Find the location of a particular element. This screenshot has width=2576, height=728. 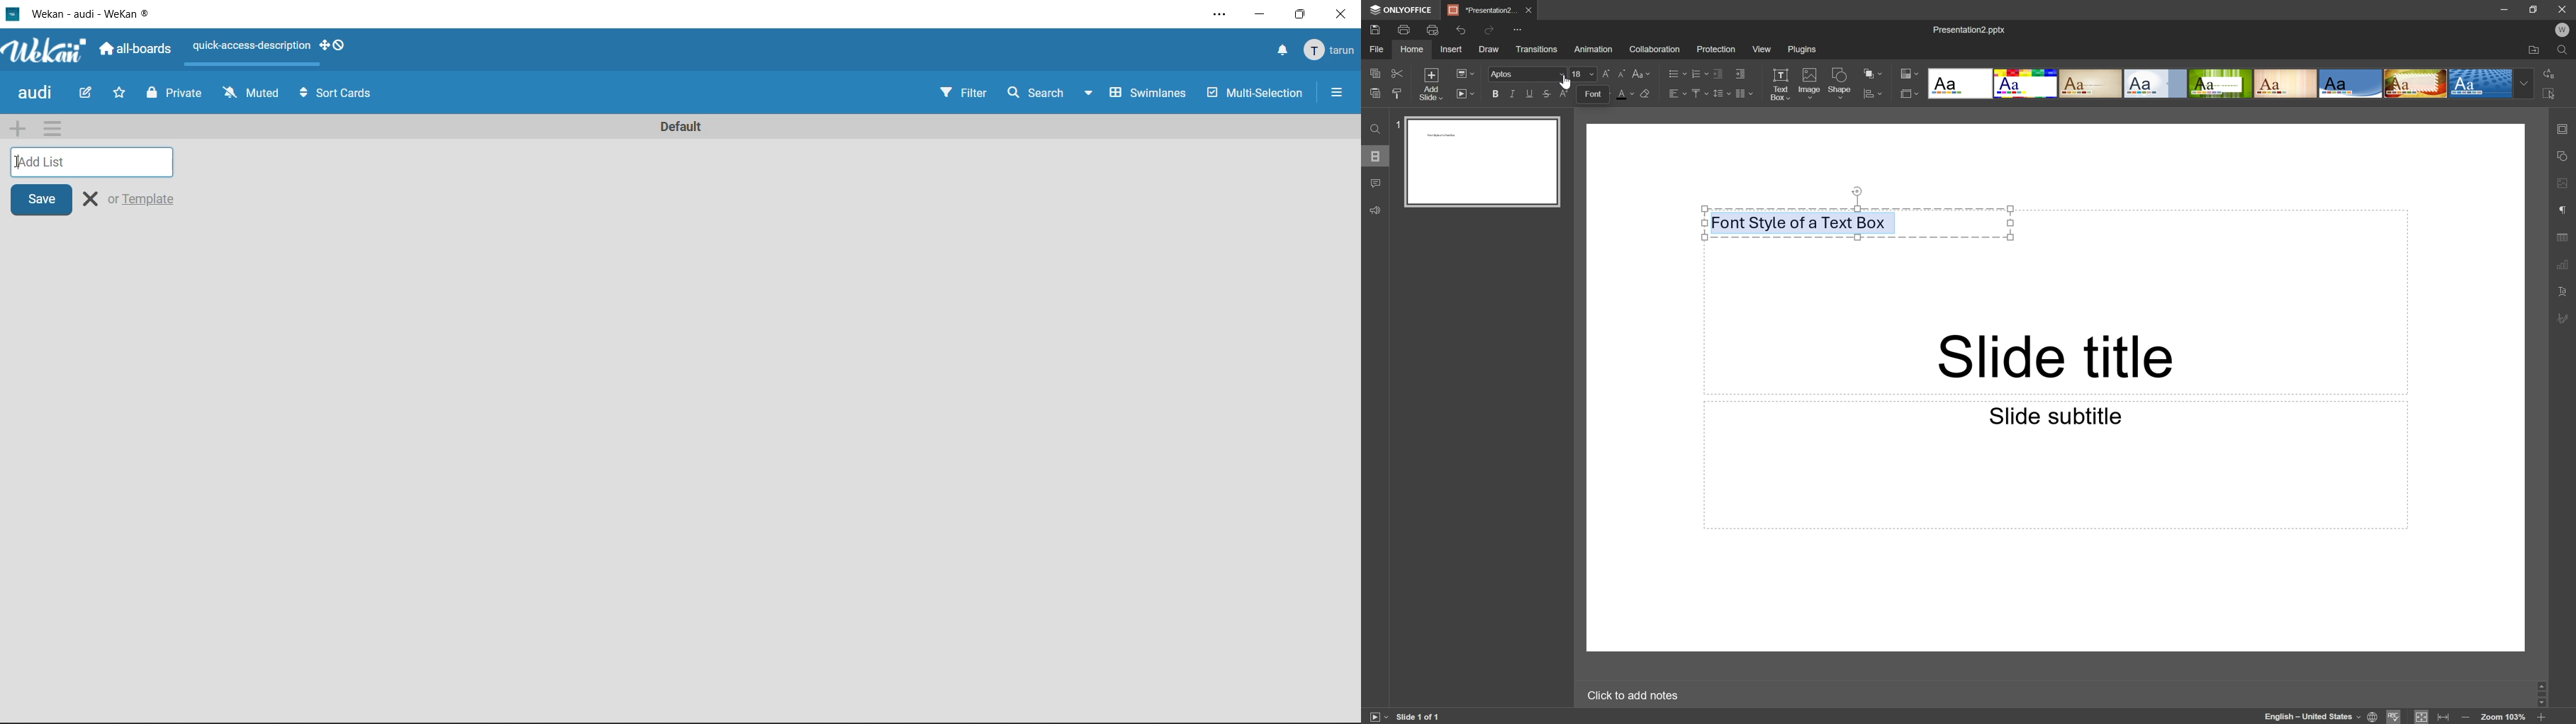

or template is located at coordinates (147, 198).